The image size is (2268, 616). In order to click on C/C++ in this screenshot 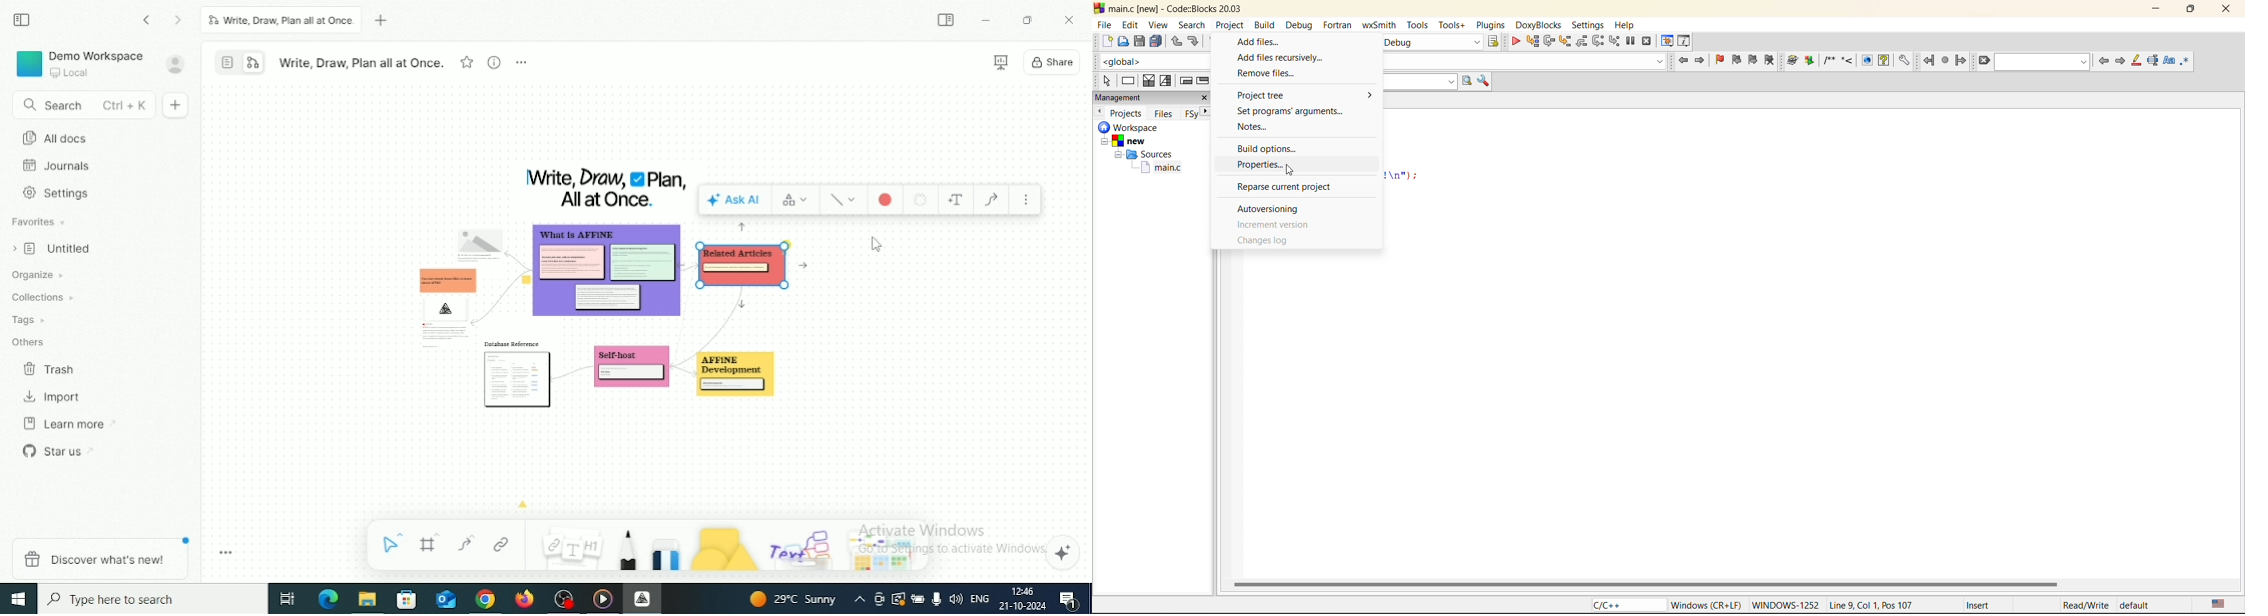, I will do `click(1622, 605)`.